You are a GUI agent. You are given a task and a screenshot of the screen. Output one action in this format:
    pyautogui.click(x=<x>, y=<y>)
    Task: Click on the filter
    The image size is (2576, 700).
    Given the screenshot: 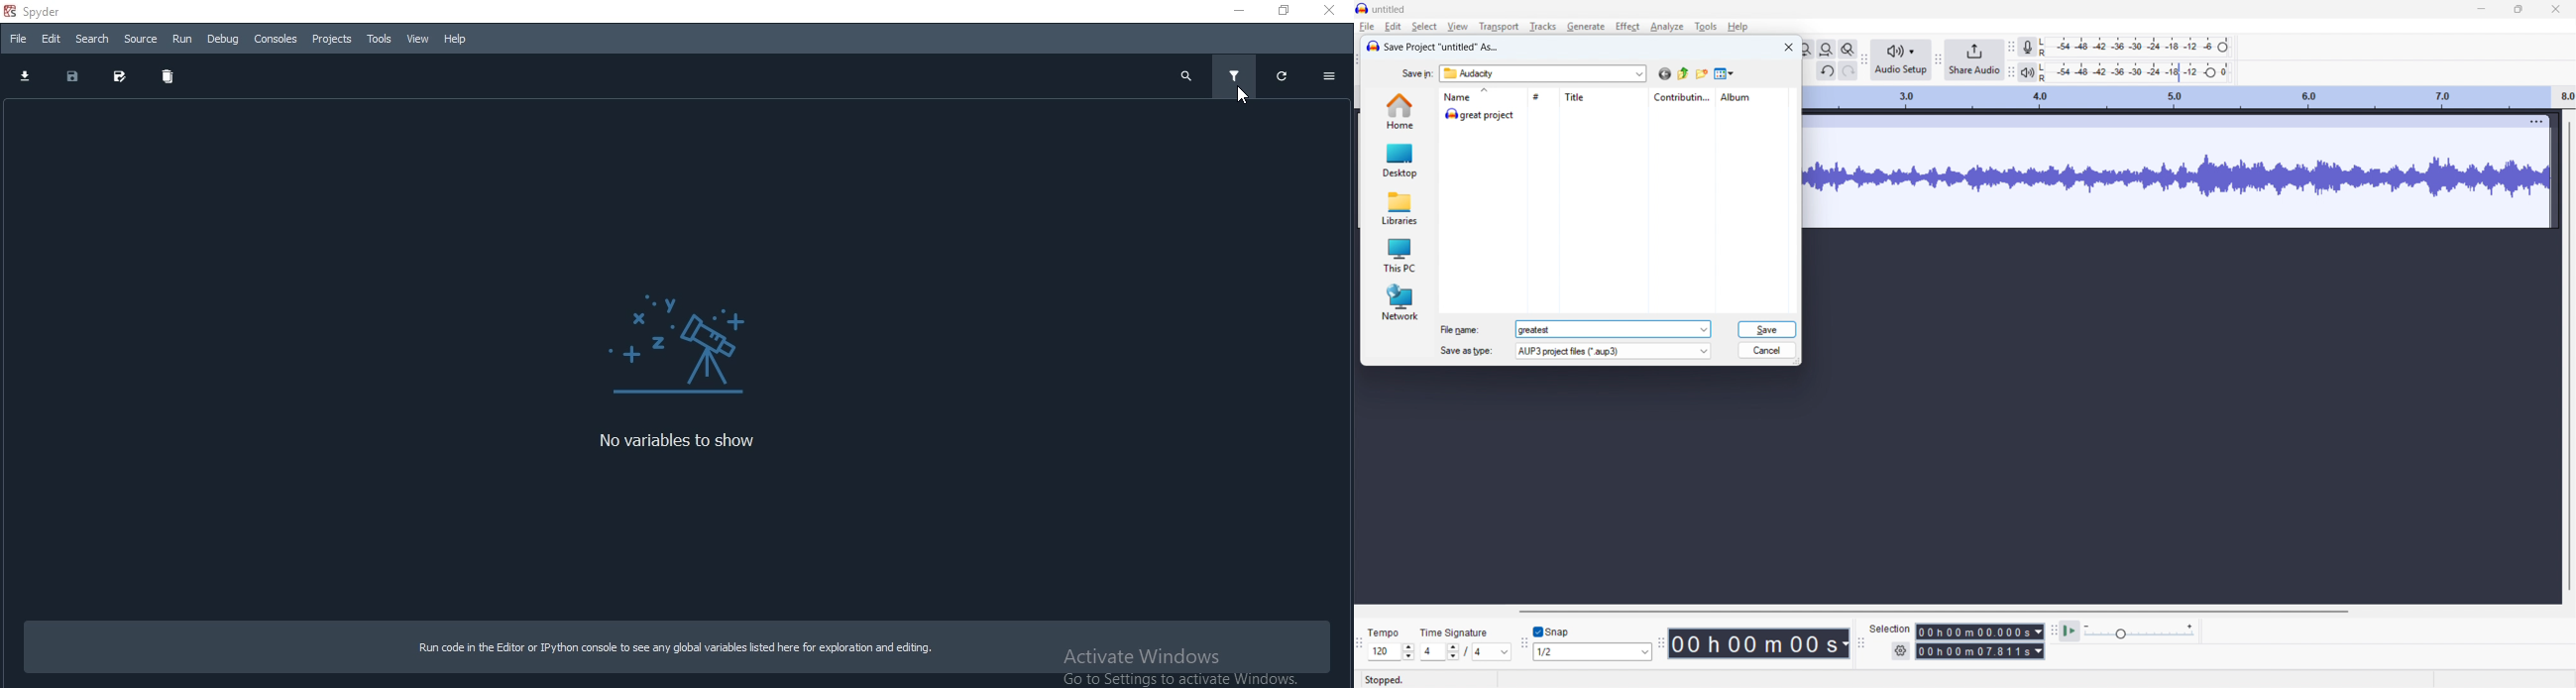 What is the action you would take?
    pyautogui.click(x=1233, y=75)
    